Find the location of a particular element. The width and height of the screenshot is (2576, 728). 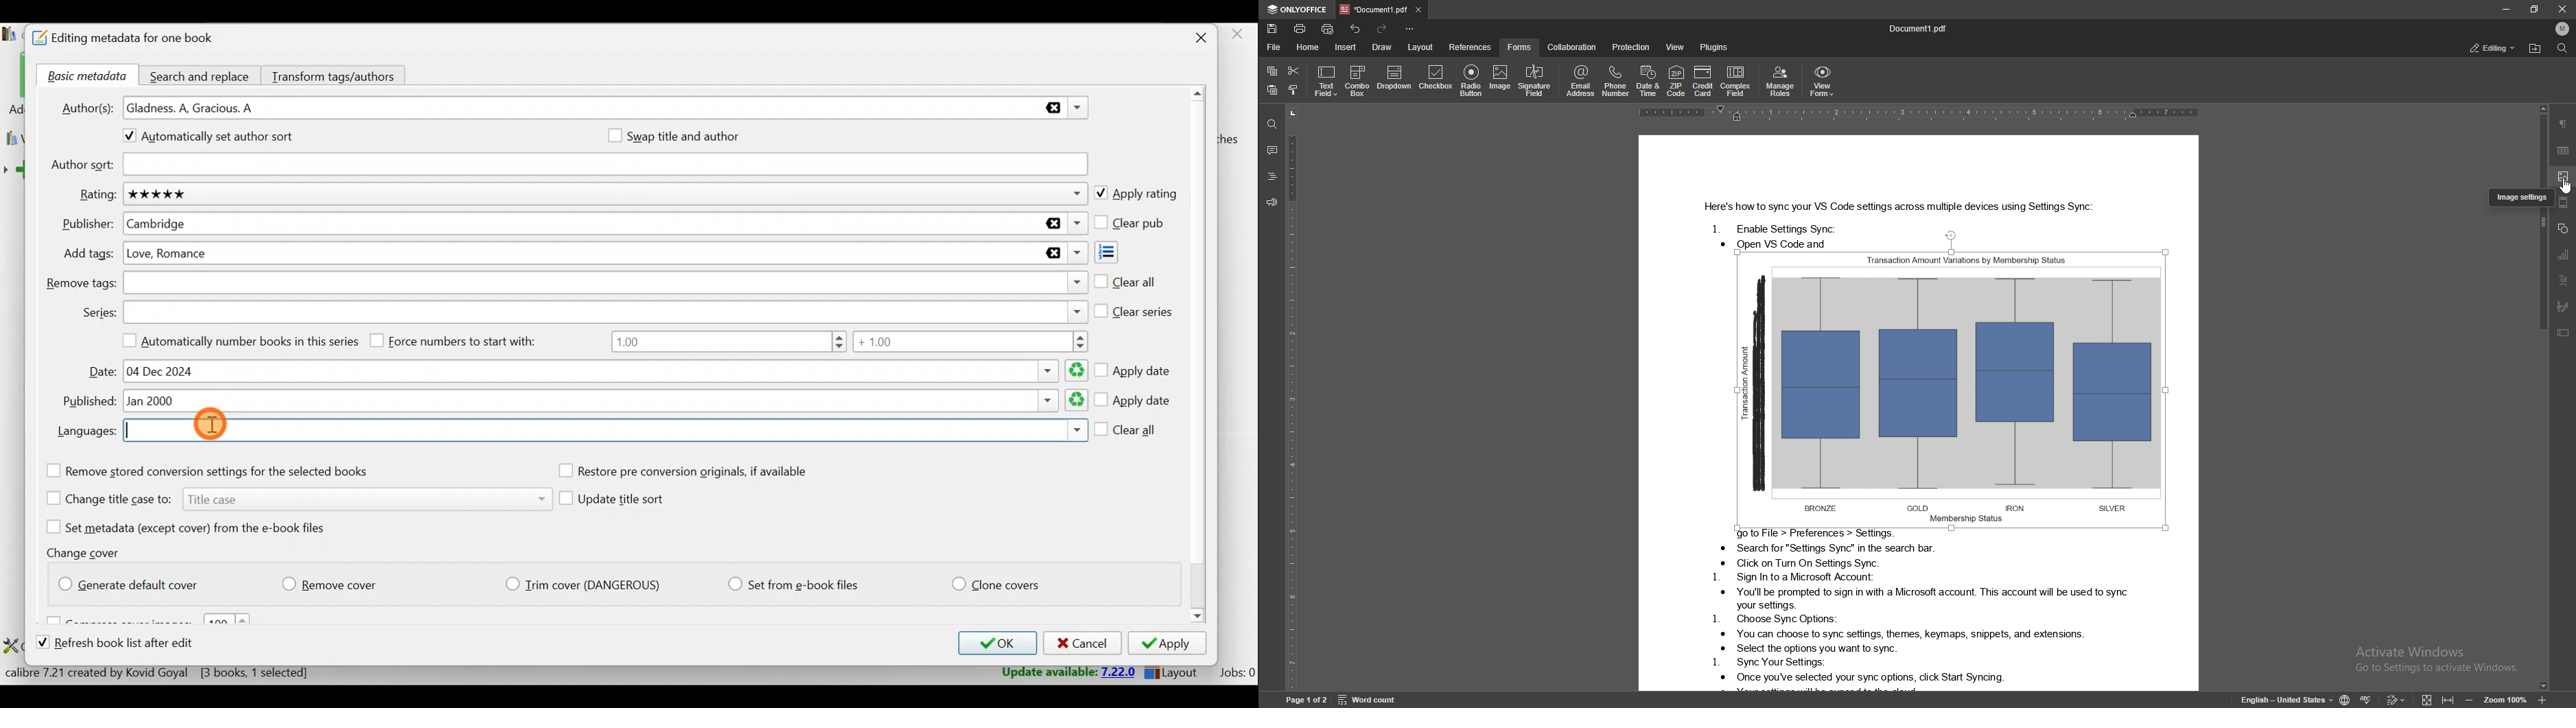

word count is located at coordinates (1368, 699).